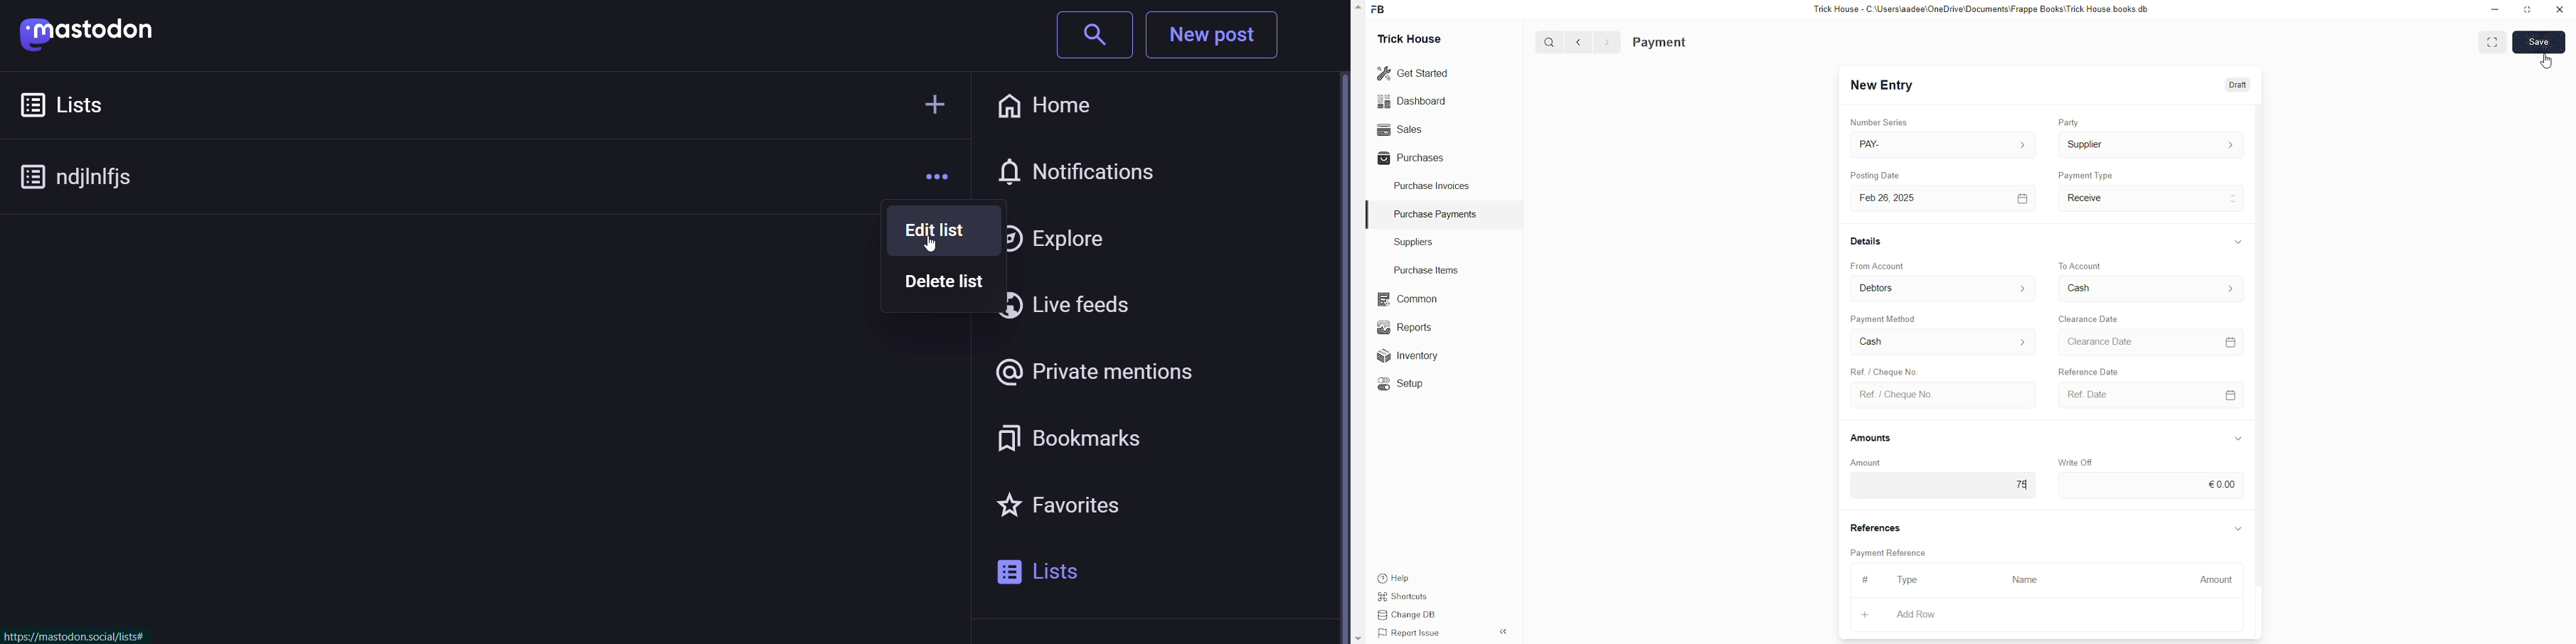 This screenshot has width=2576, height=644. What do you see at coordinates (1401, 129) in the screenshot?
I see `Sales` at bounding box center [1401, 129].